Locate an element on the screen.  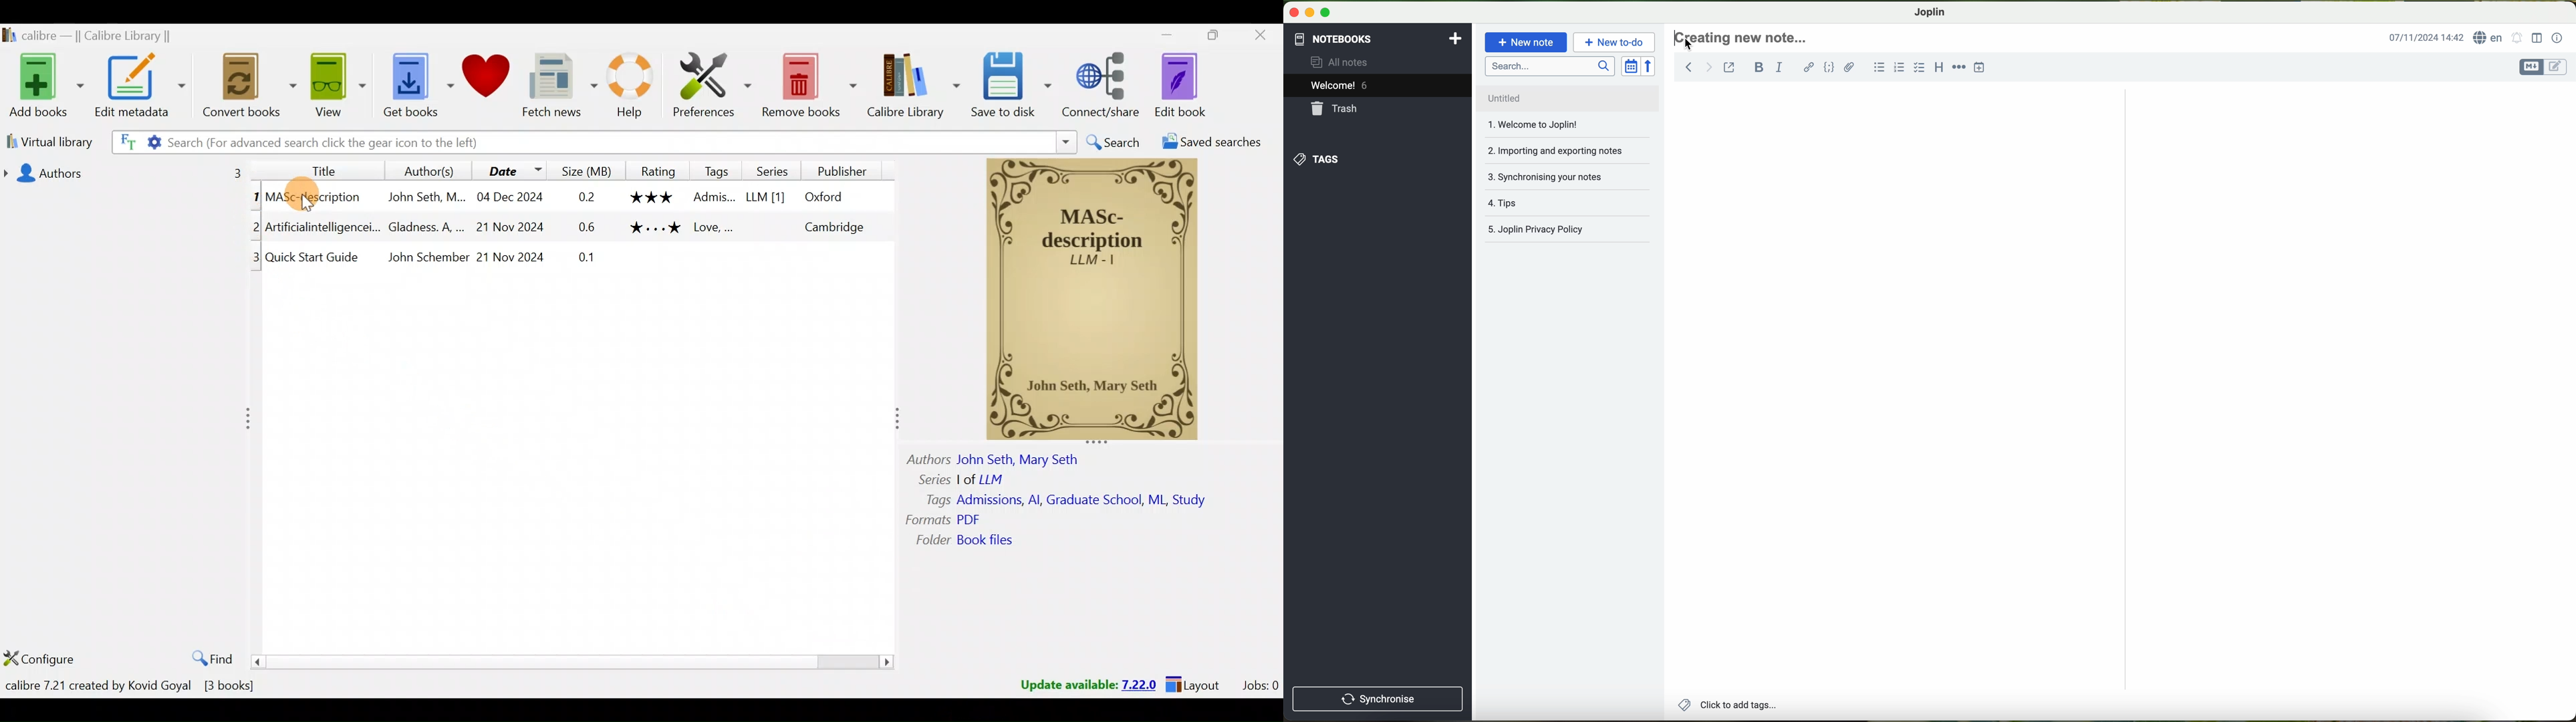
hyperlink is located at coordinates (1809, 68).